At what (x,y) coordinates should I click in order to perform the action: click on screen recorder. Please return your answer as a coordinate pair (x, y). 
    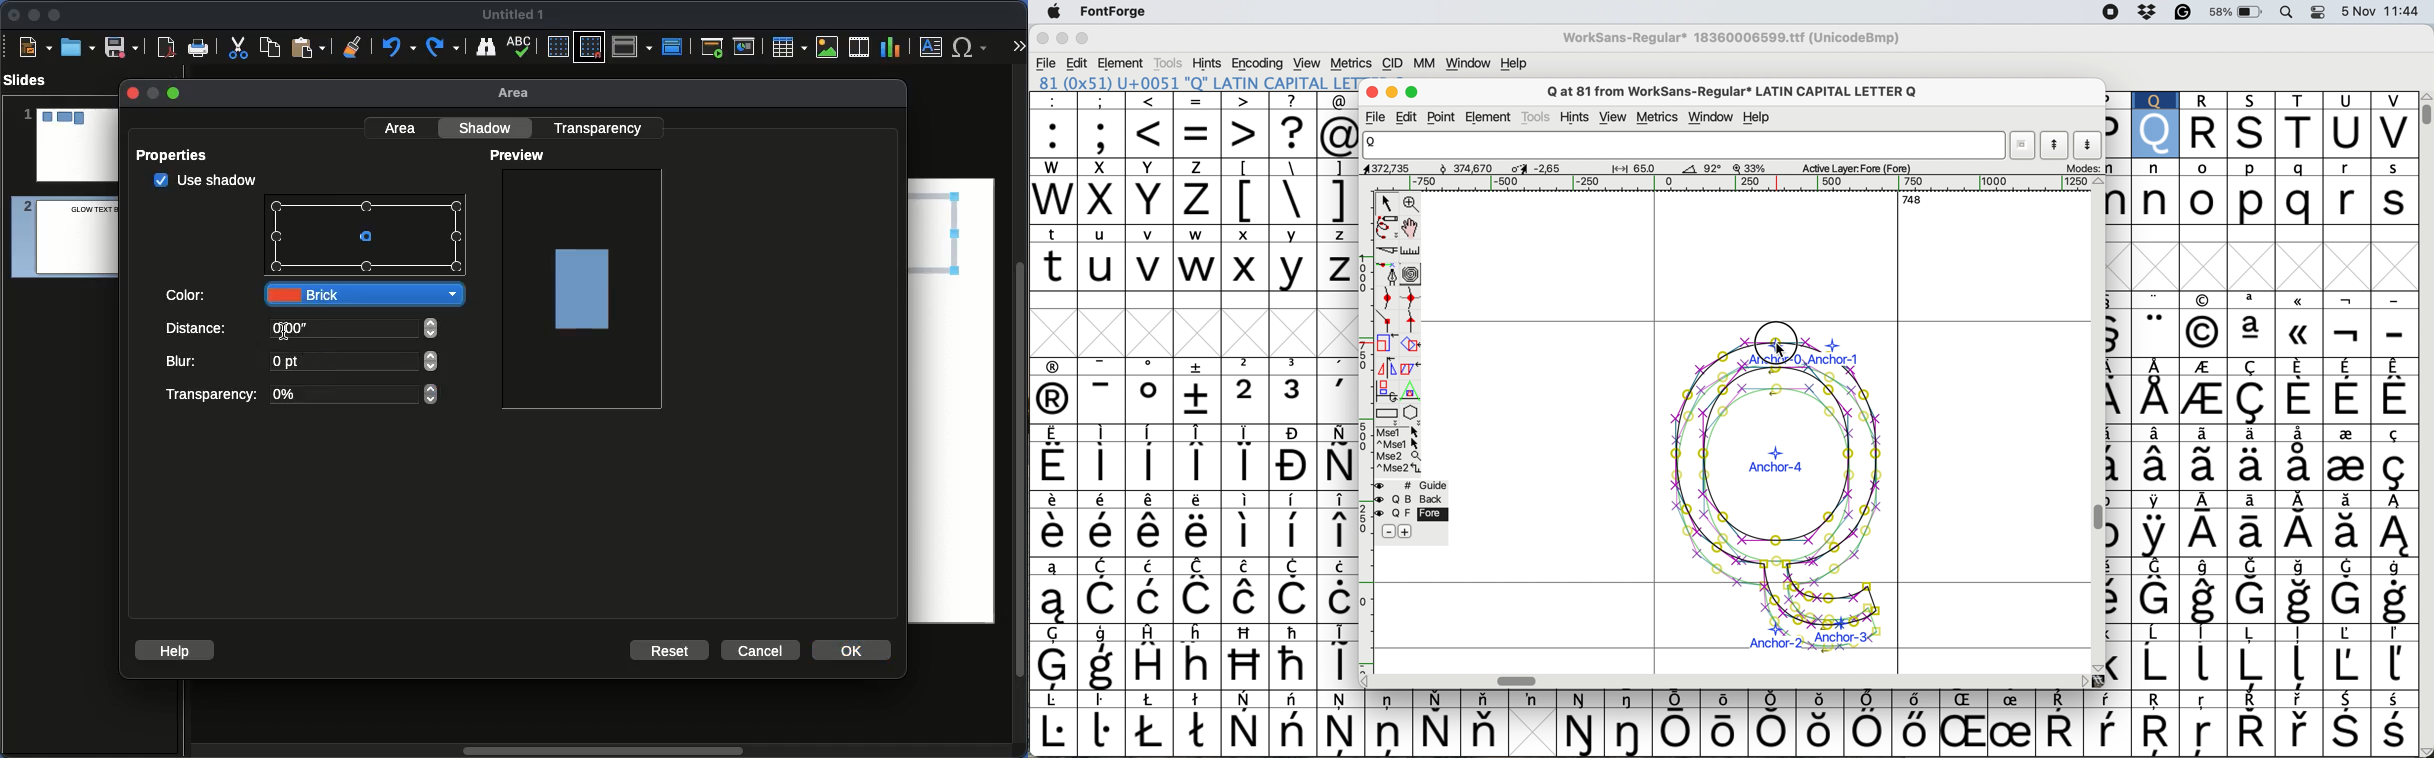
    Looking at the image, I should click on (2115, 12).